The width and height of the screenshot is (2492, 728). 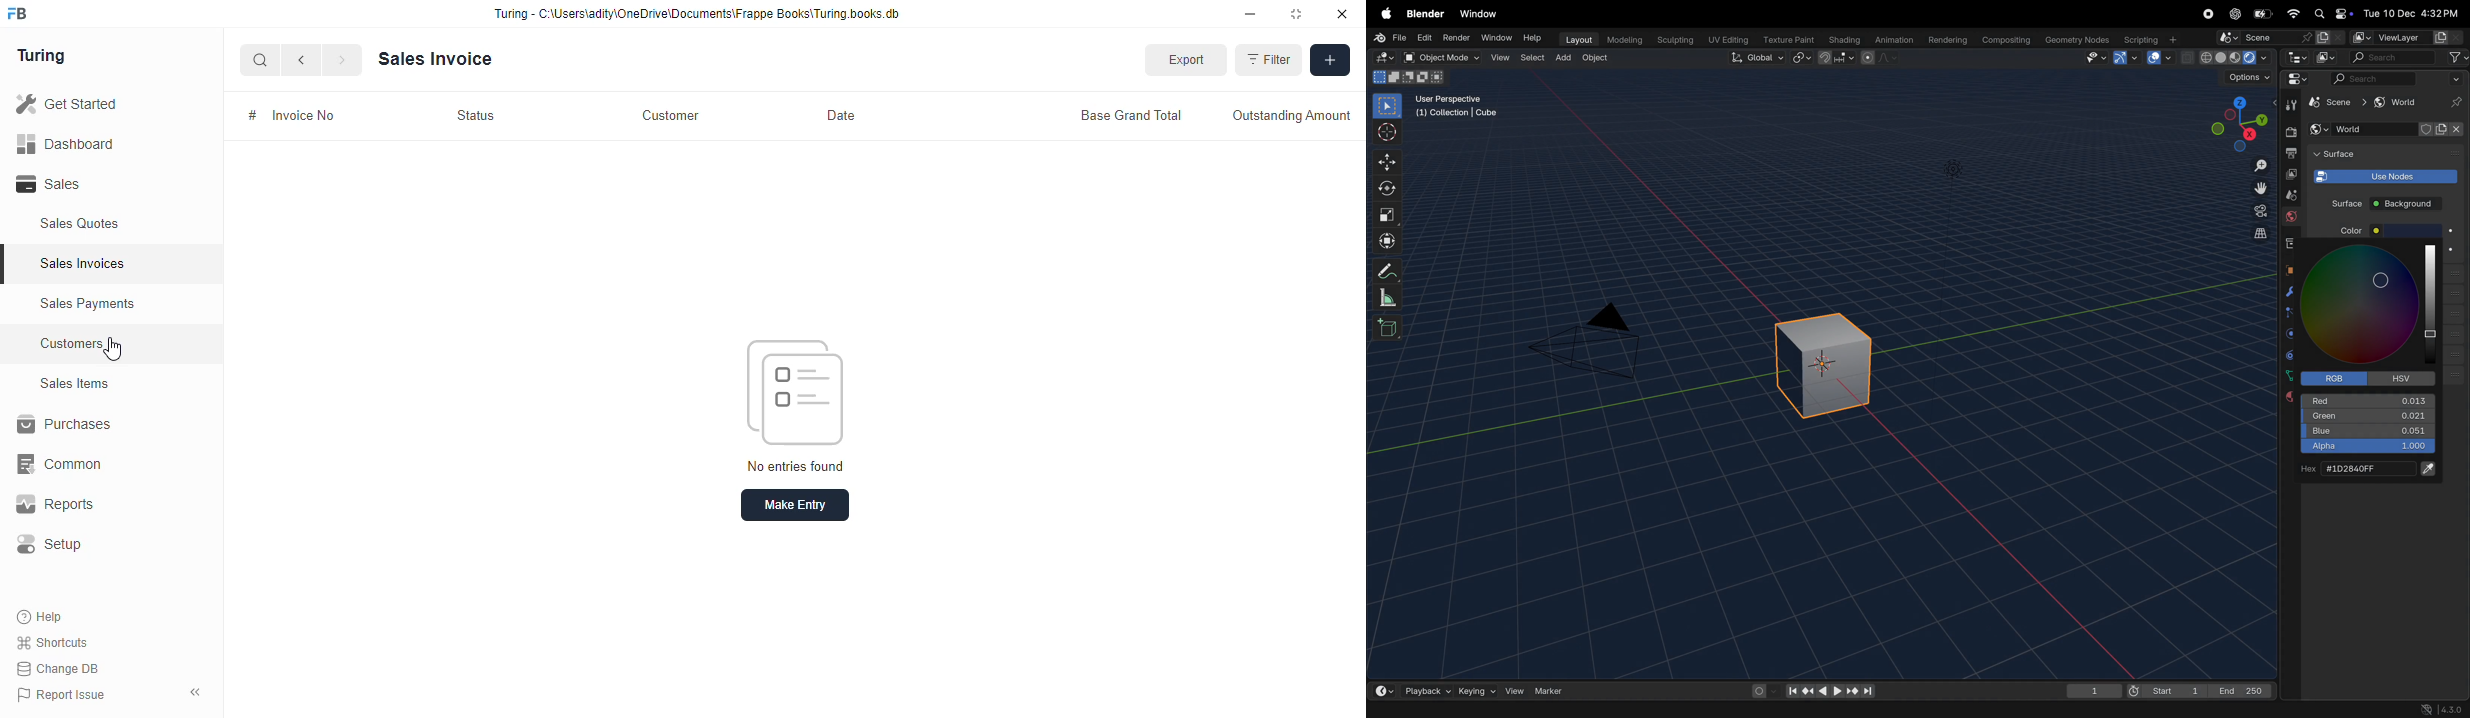 What do you see at coordinates (2410, 11) in the screenshot?
I see `date and time` at bounding box center [2410, 11].